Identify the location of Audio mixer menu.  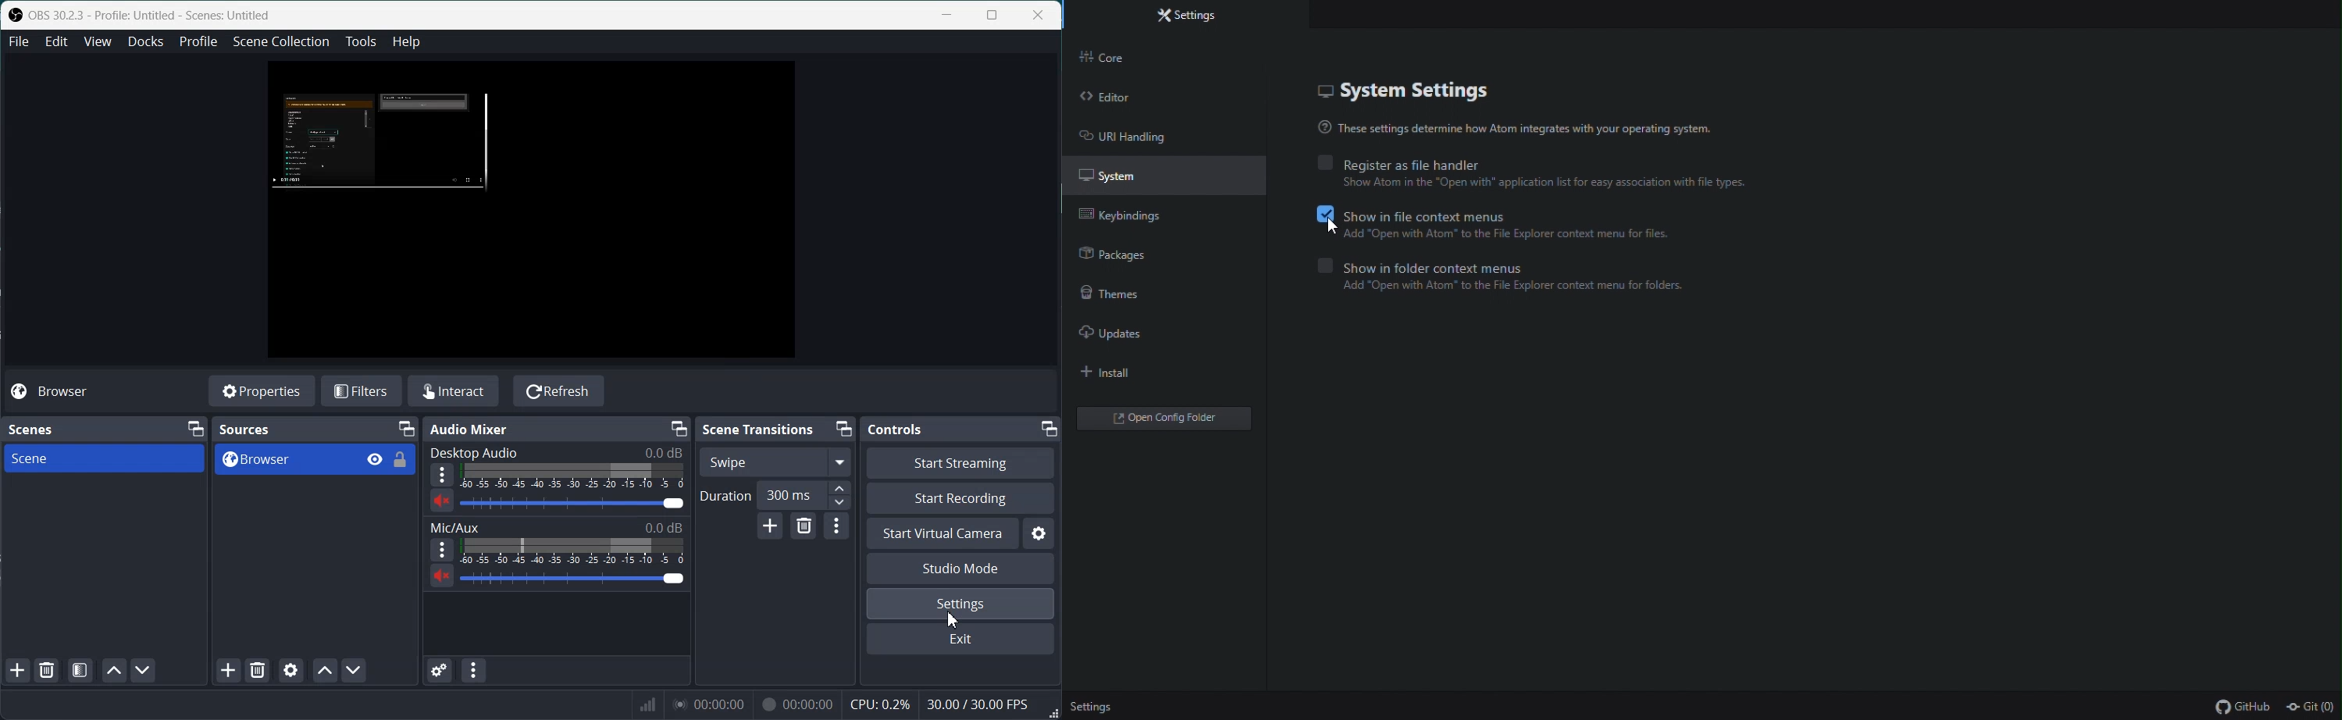
(475, 670).